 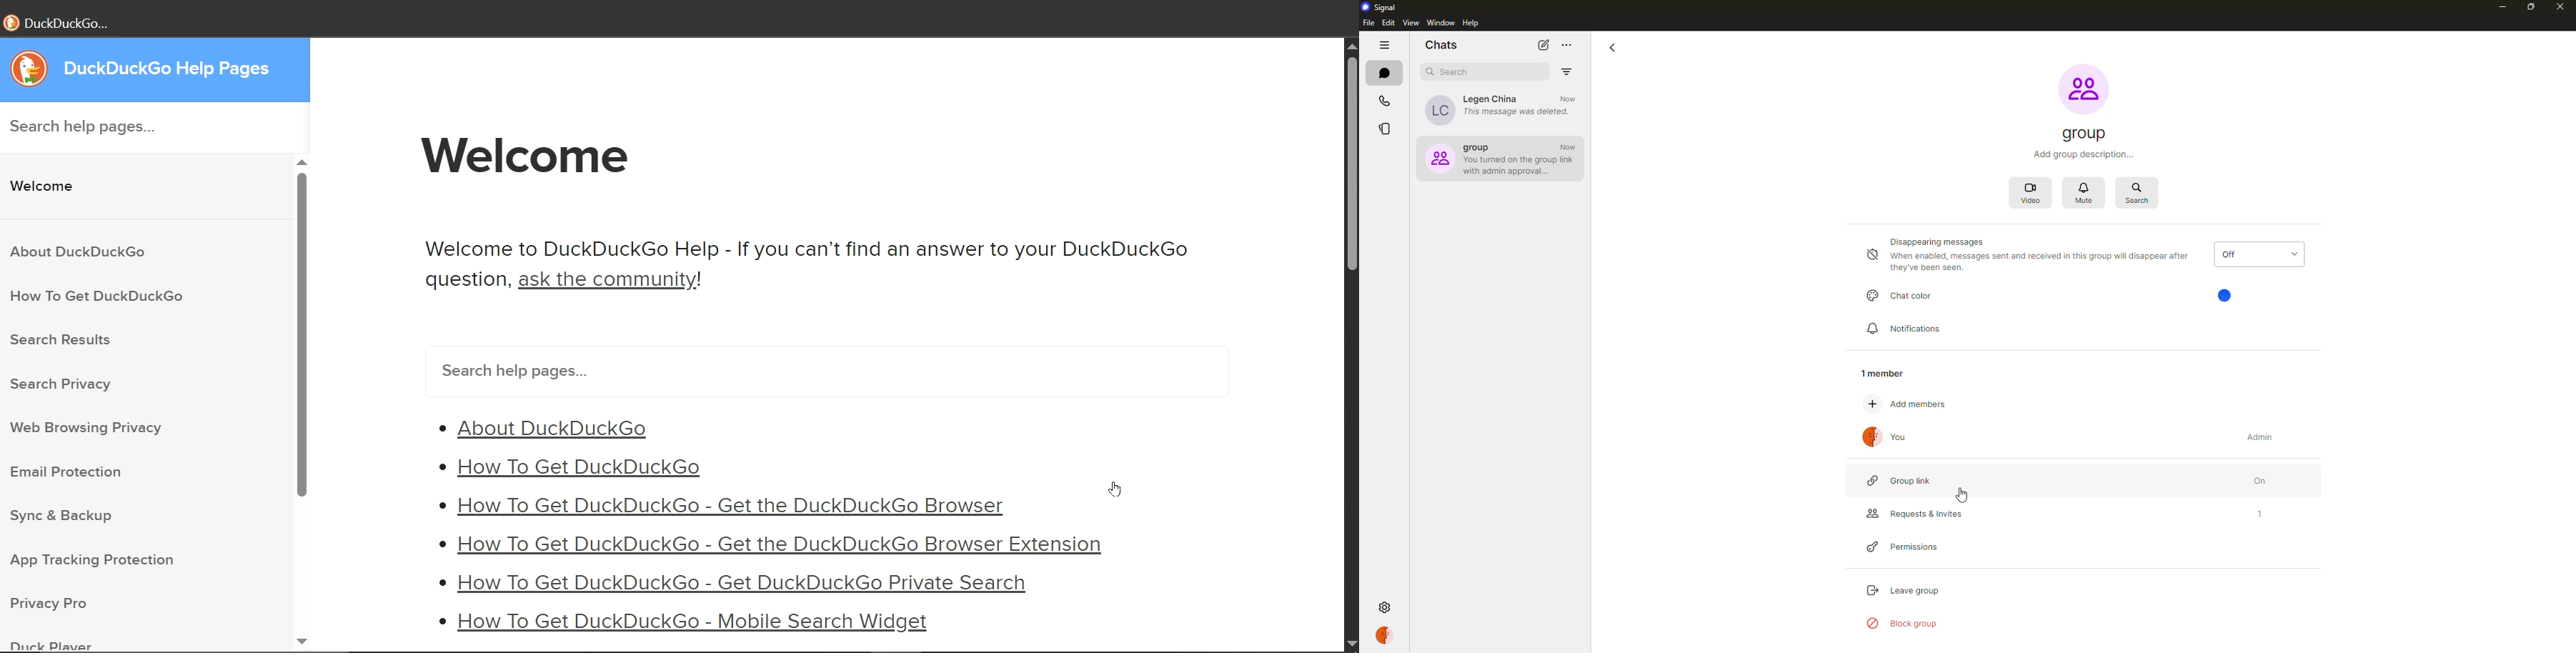 I want to click on edit, so click(x=1388, y=23).